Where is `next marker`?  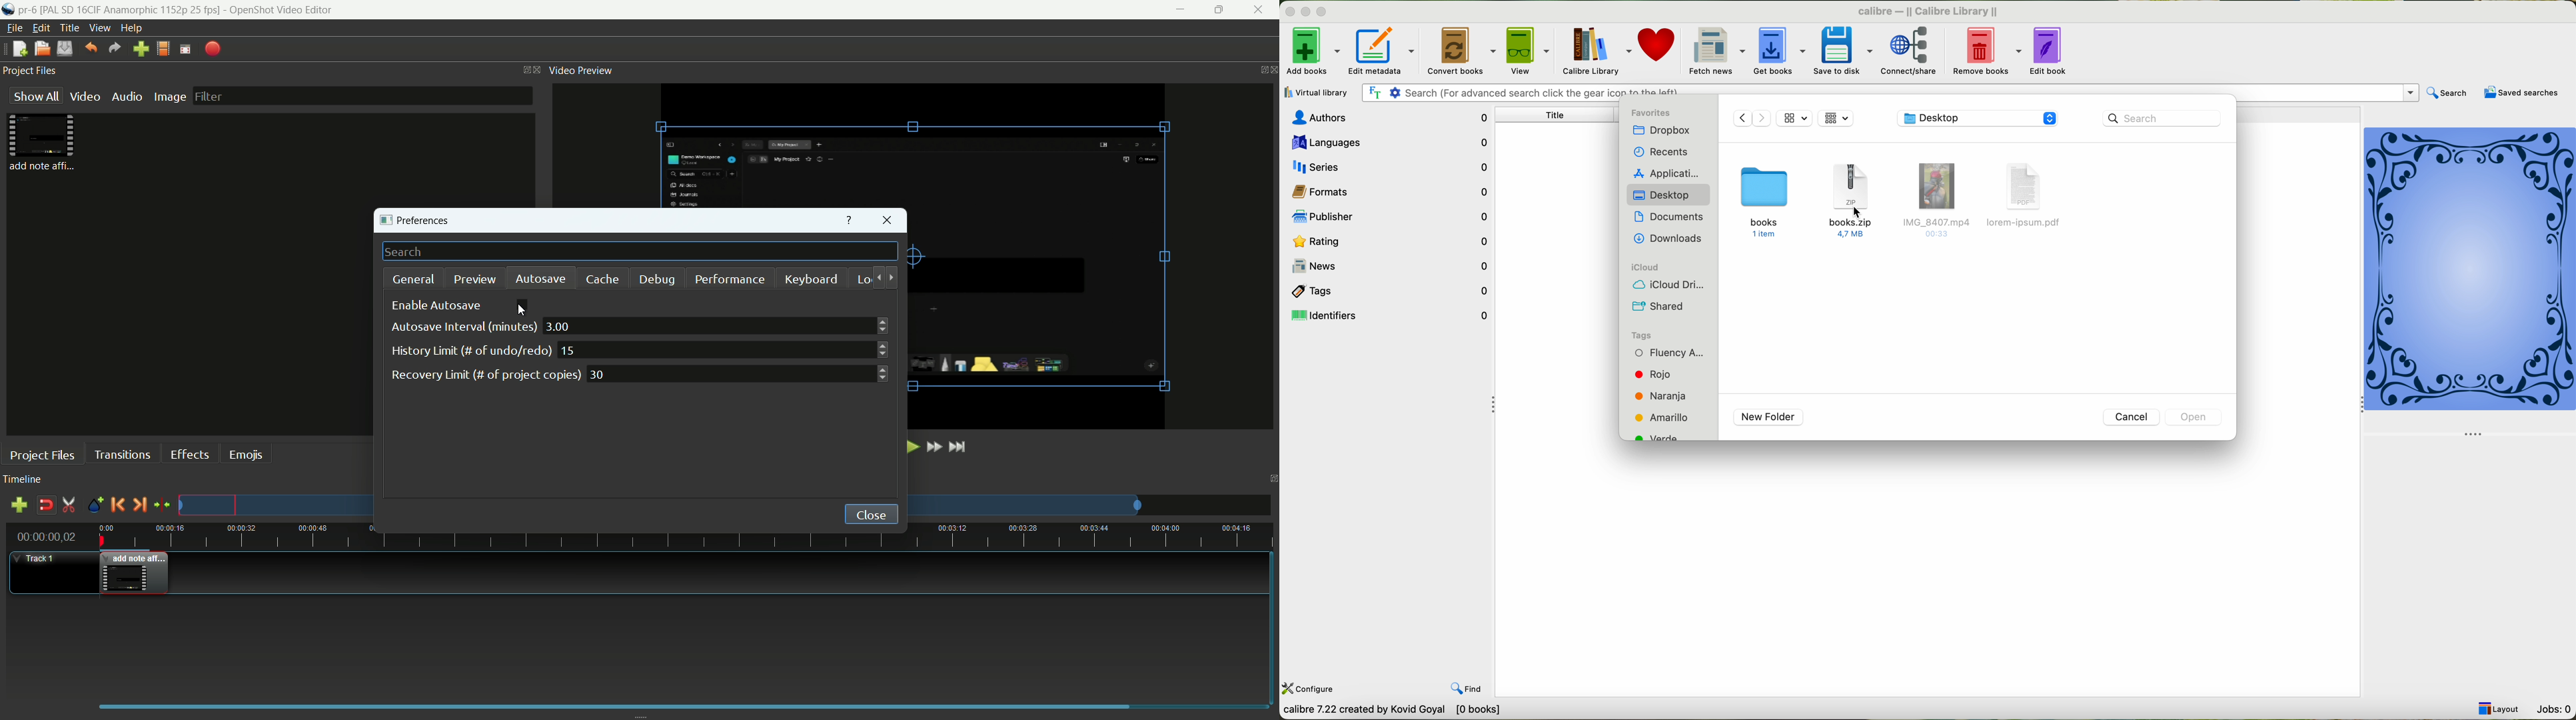
next marker is located at coordinates (141, 504).